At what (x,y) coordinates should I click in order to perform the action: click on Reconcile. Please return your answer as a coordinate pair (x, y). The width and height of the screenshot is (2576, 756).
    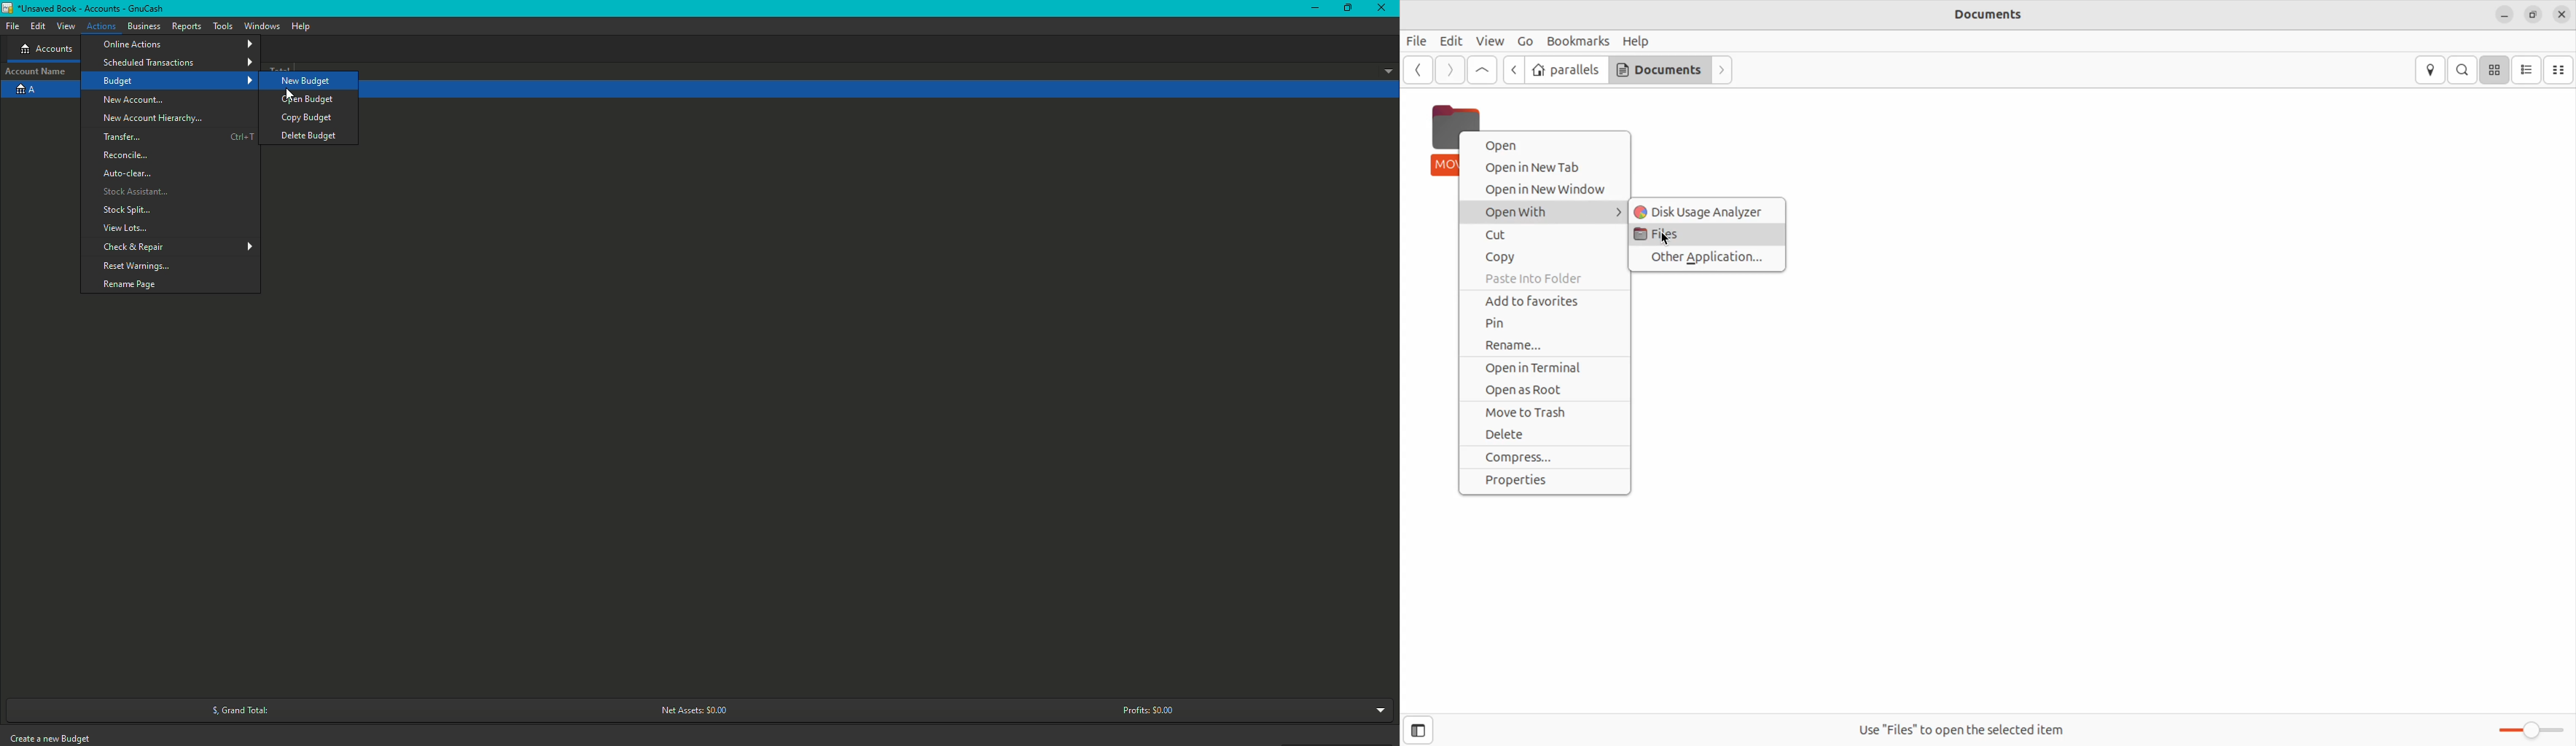
    Looking at the image, I should click on (125, 157).